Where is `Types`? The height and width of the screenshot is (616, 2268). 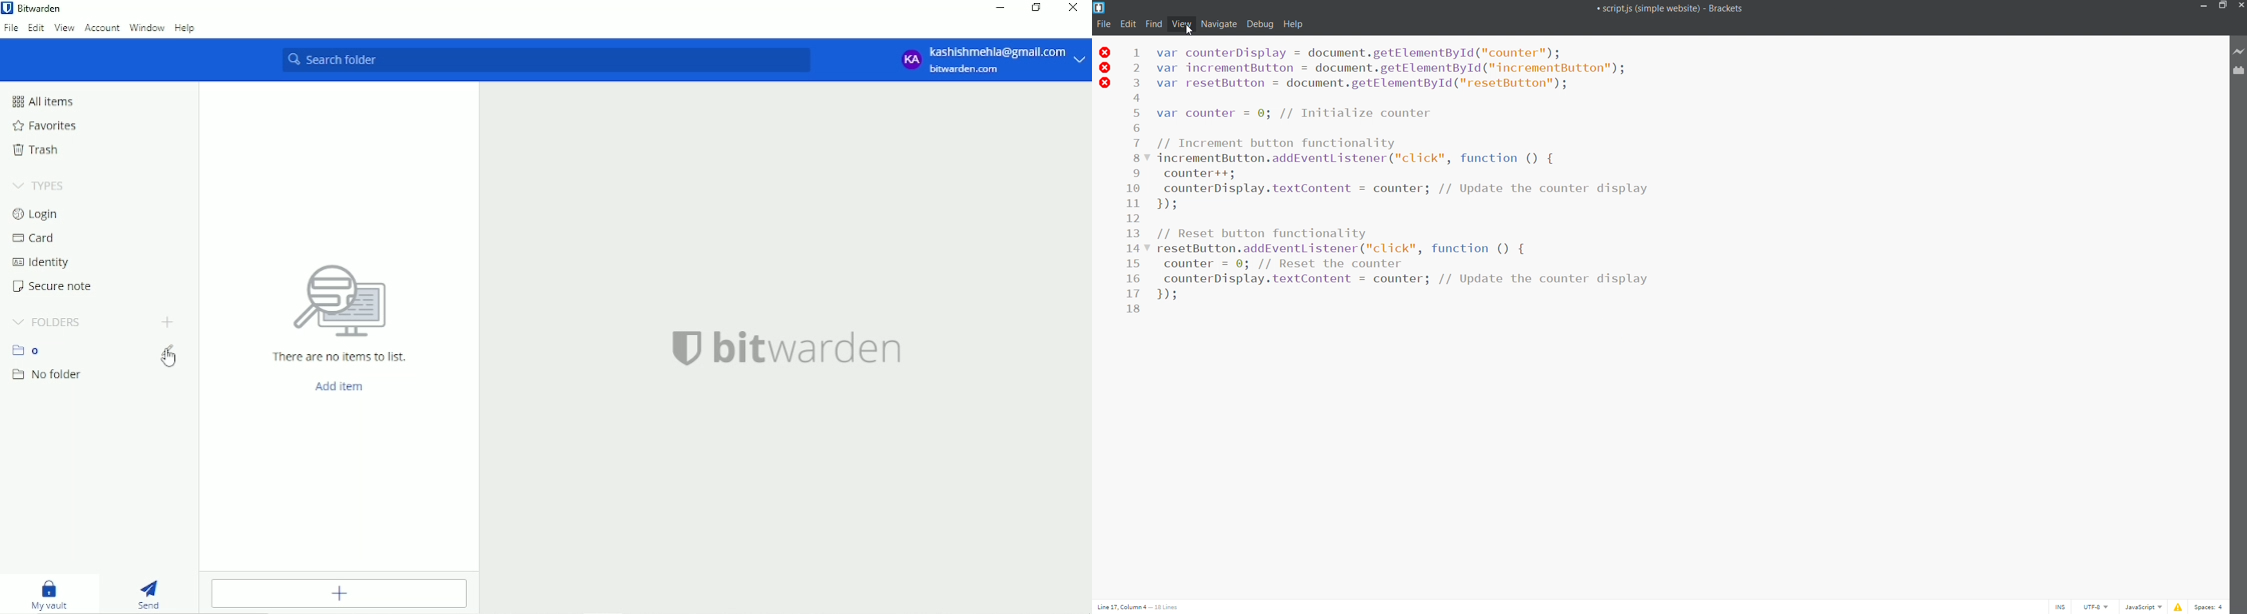 Types is located at coordinates (38, 186).